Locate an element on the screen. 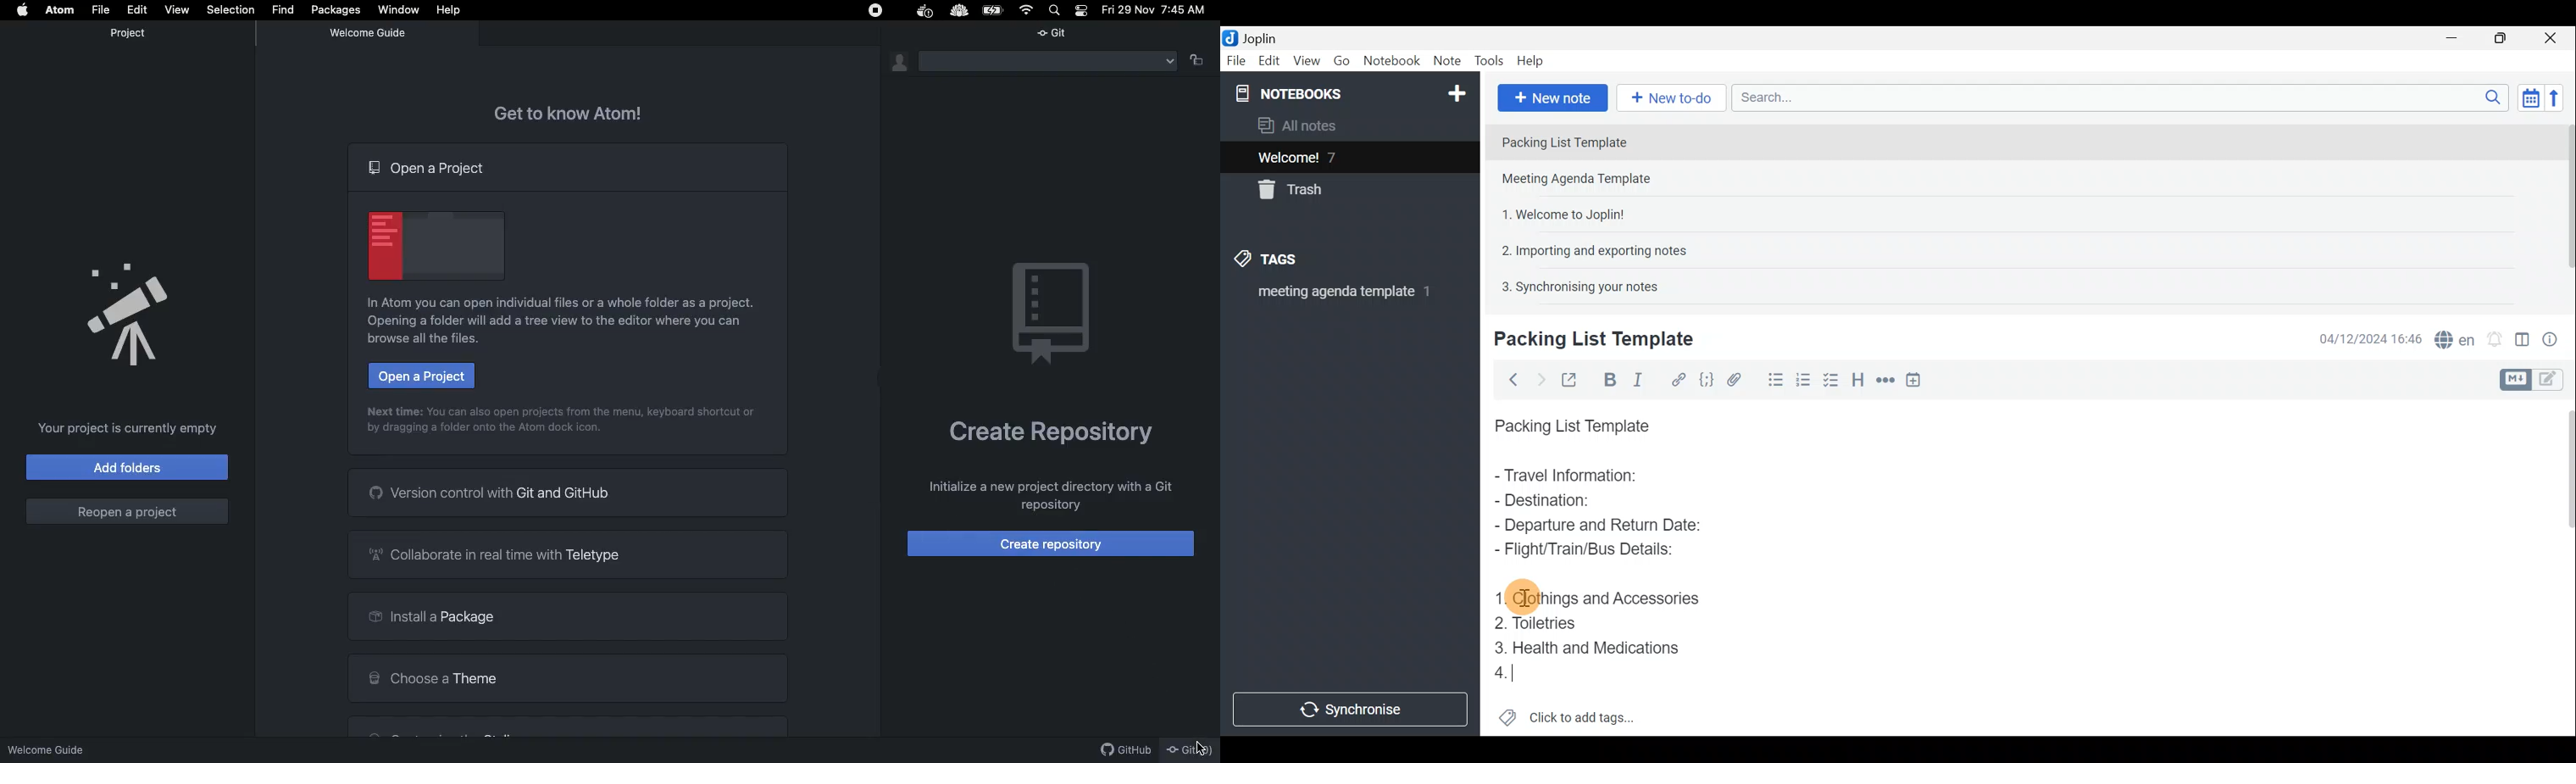  Welcome is located at coordinates (1328, 157).